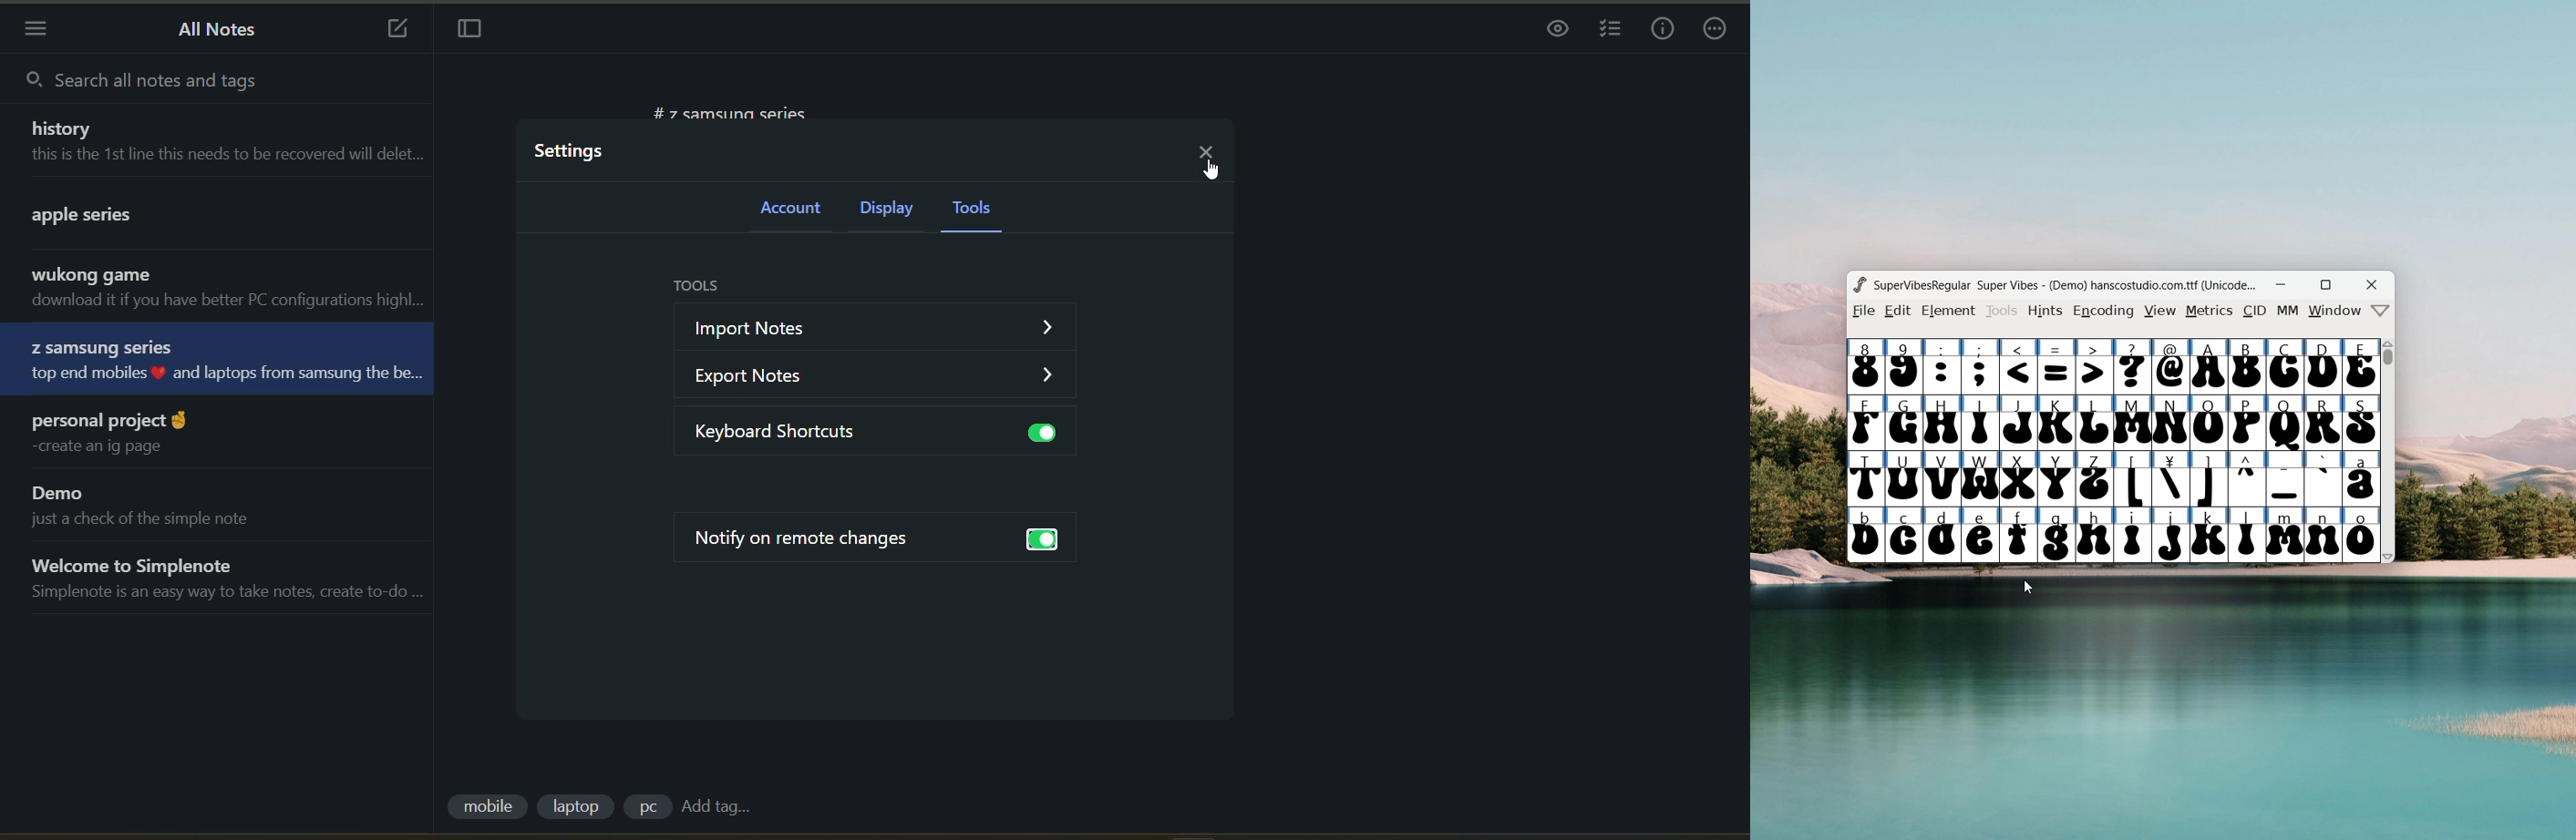 The width and height of the screenshot is (2576, 840). What do you see at coordinates (1948, 310) in the screenshot?
I see `element` at bounding box center [1948, 310].